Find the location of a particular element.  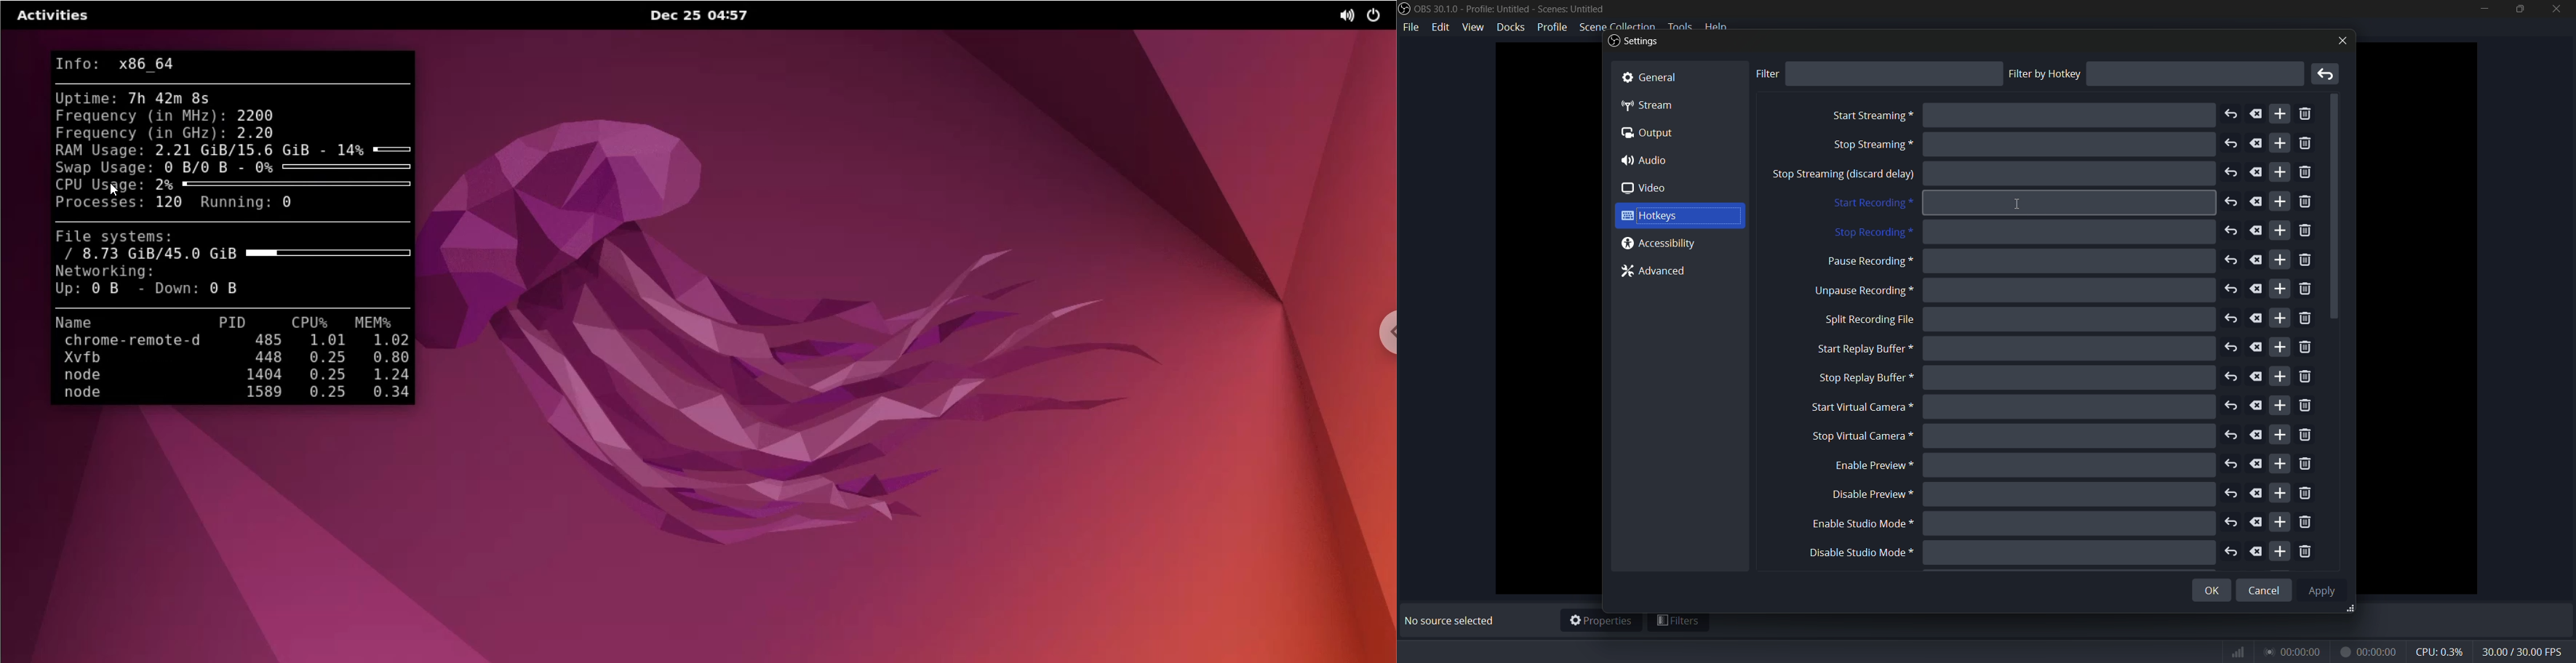

Settings is located at coordinates (1633, 42).